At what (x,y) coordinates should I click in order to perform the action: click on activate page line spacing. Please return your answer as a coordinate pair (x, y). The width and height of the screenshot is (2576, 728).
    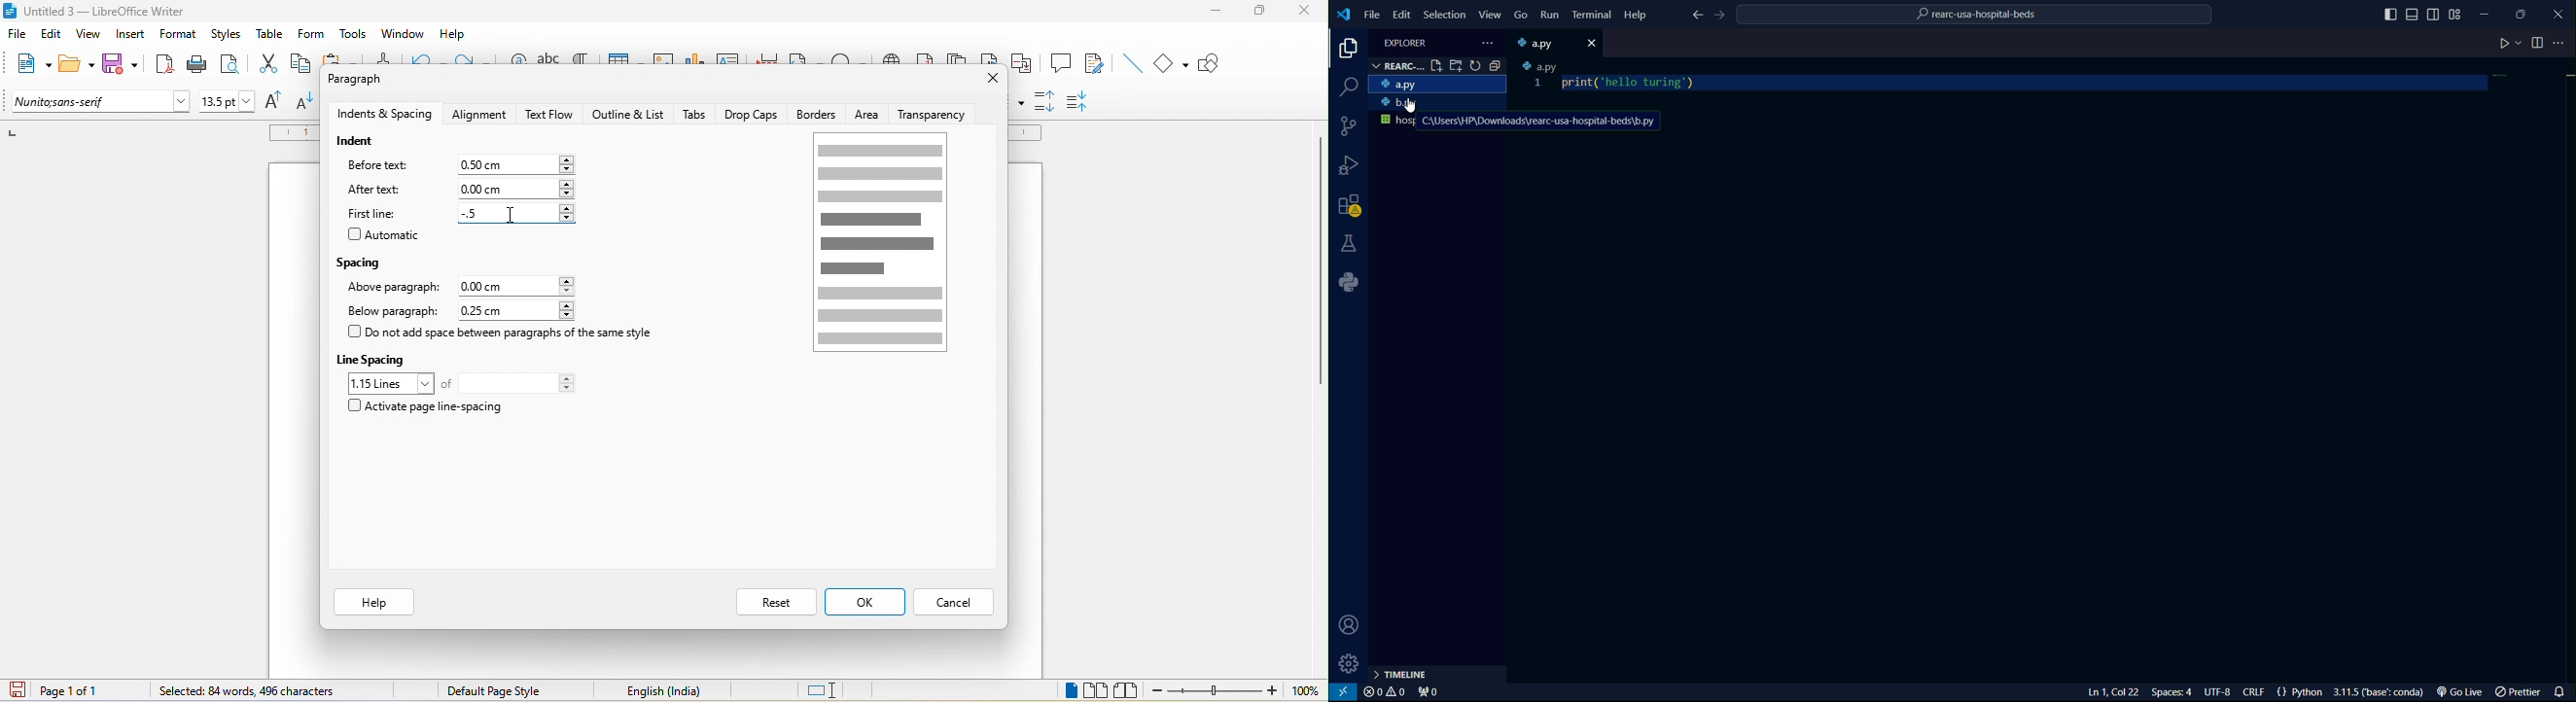
    Looking at the image, I should click on (438, 408).